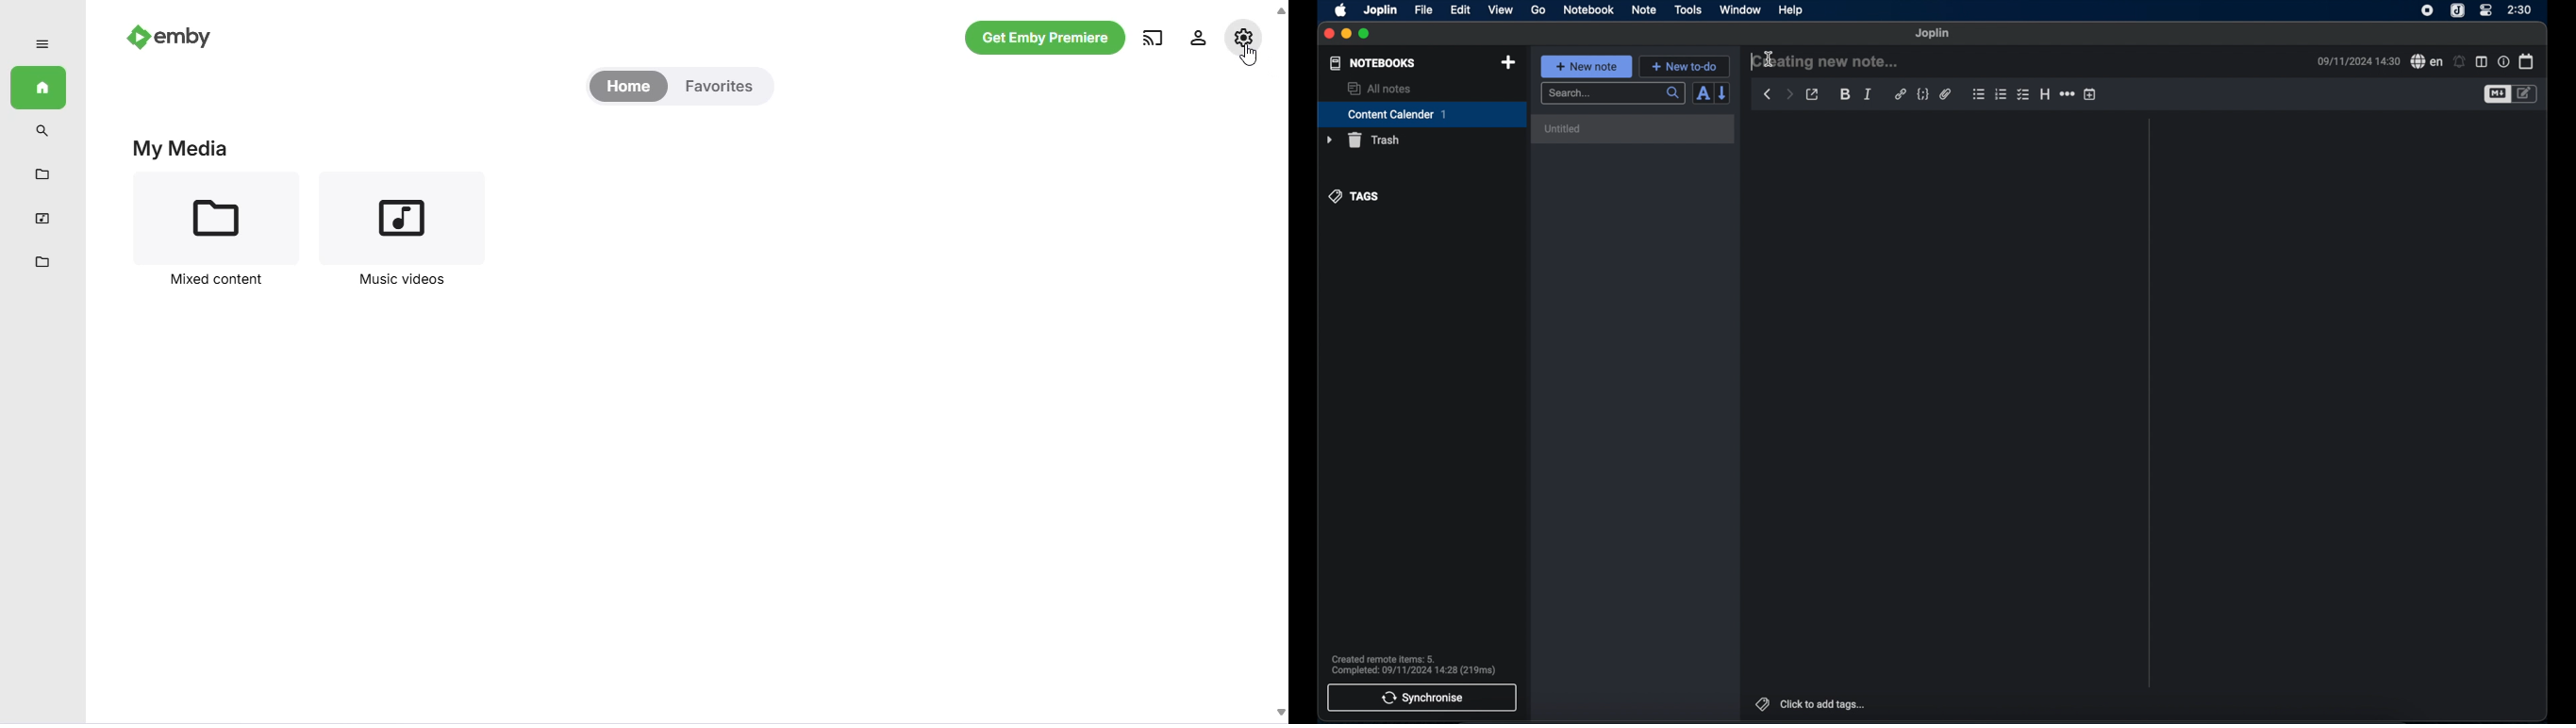  Describe the element at coordinates (1380, 88) in the screenshot. I see `all notes` at that location.